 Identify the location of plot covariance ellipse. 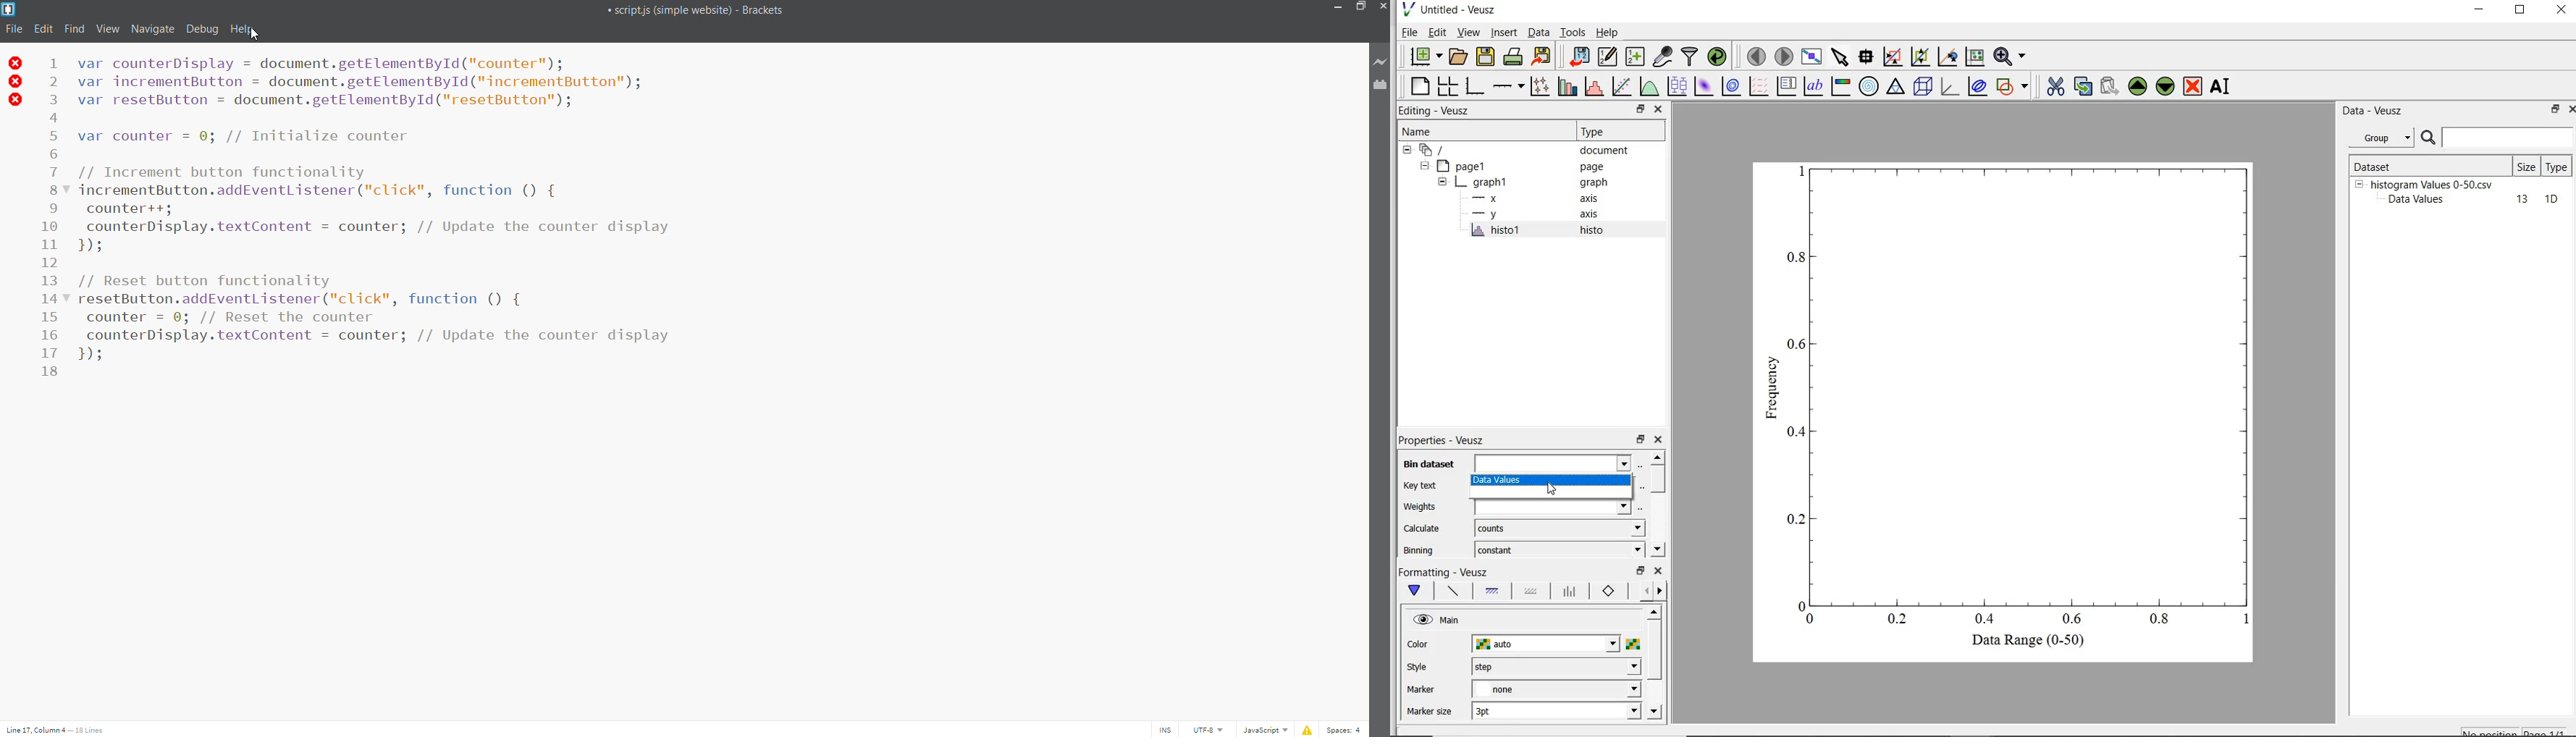
(1977, 88).